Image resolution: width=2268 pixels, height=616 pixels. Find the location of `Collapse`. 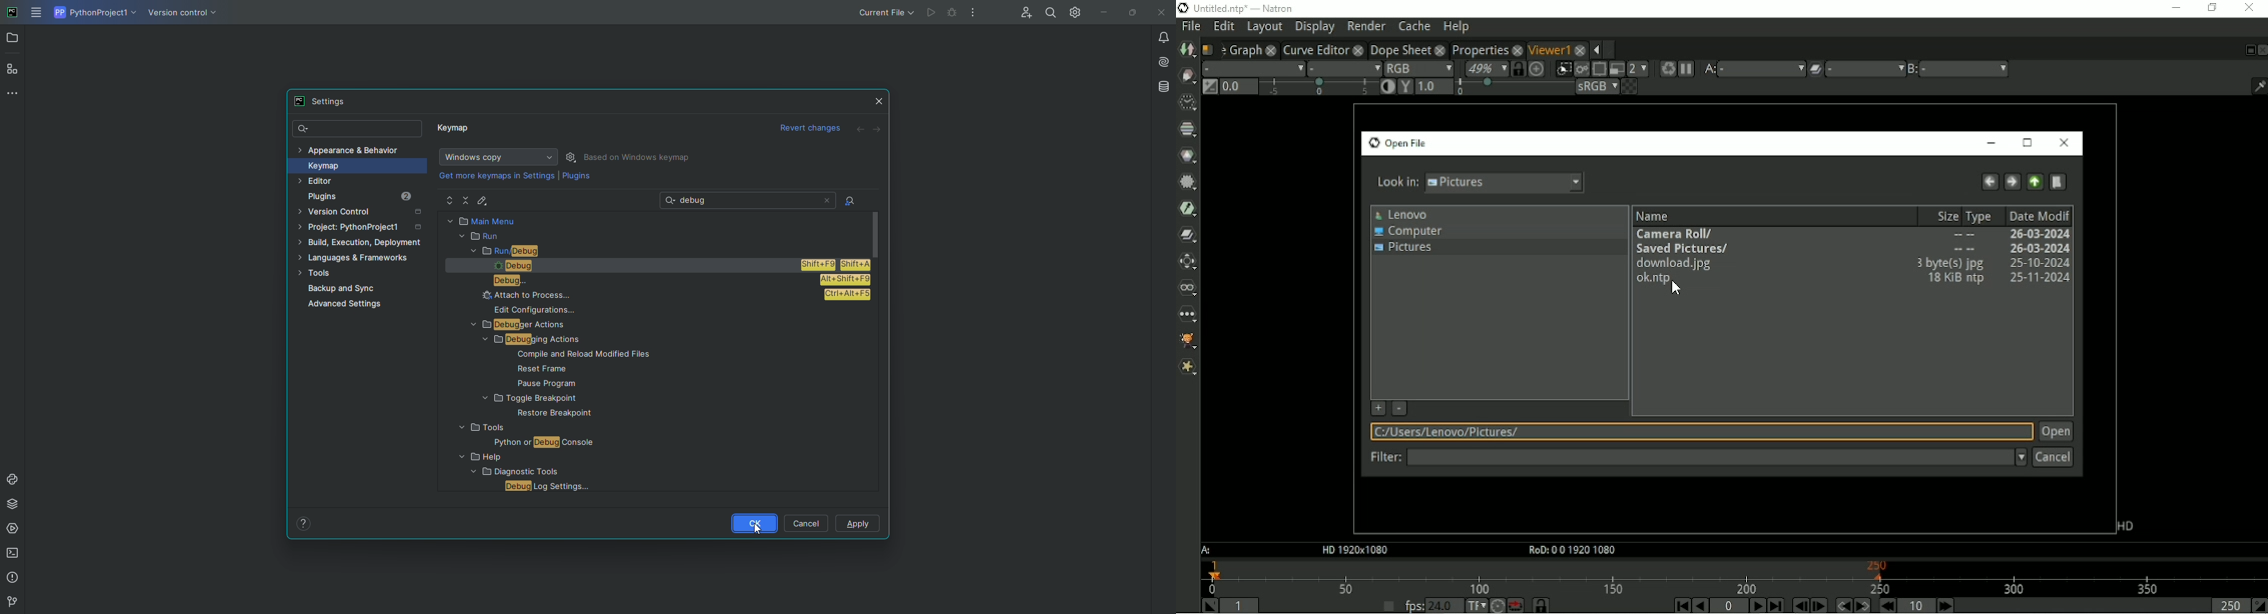

Collapse is located at coordinates (467, 200).